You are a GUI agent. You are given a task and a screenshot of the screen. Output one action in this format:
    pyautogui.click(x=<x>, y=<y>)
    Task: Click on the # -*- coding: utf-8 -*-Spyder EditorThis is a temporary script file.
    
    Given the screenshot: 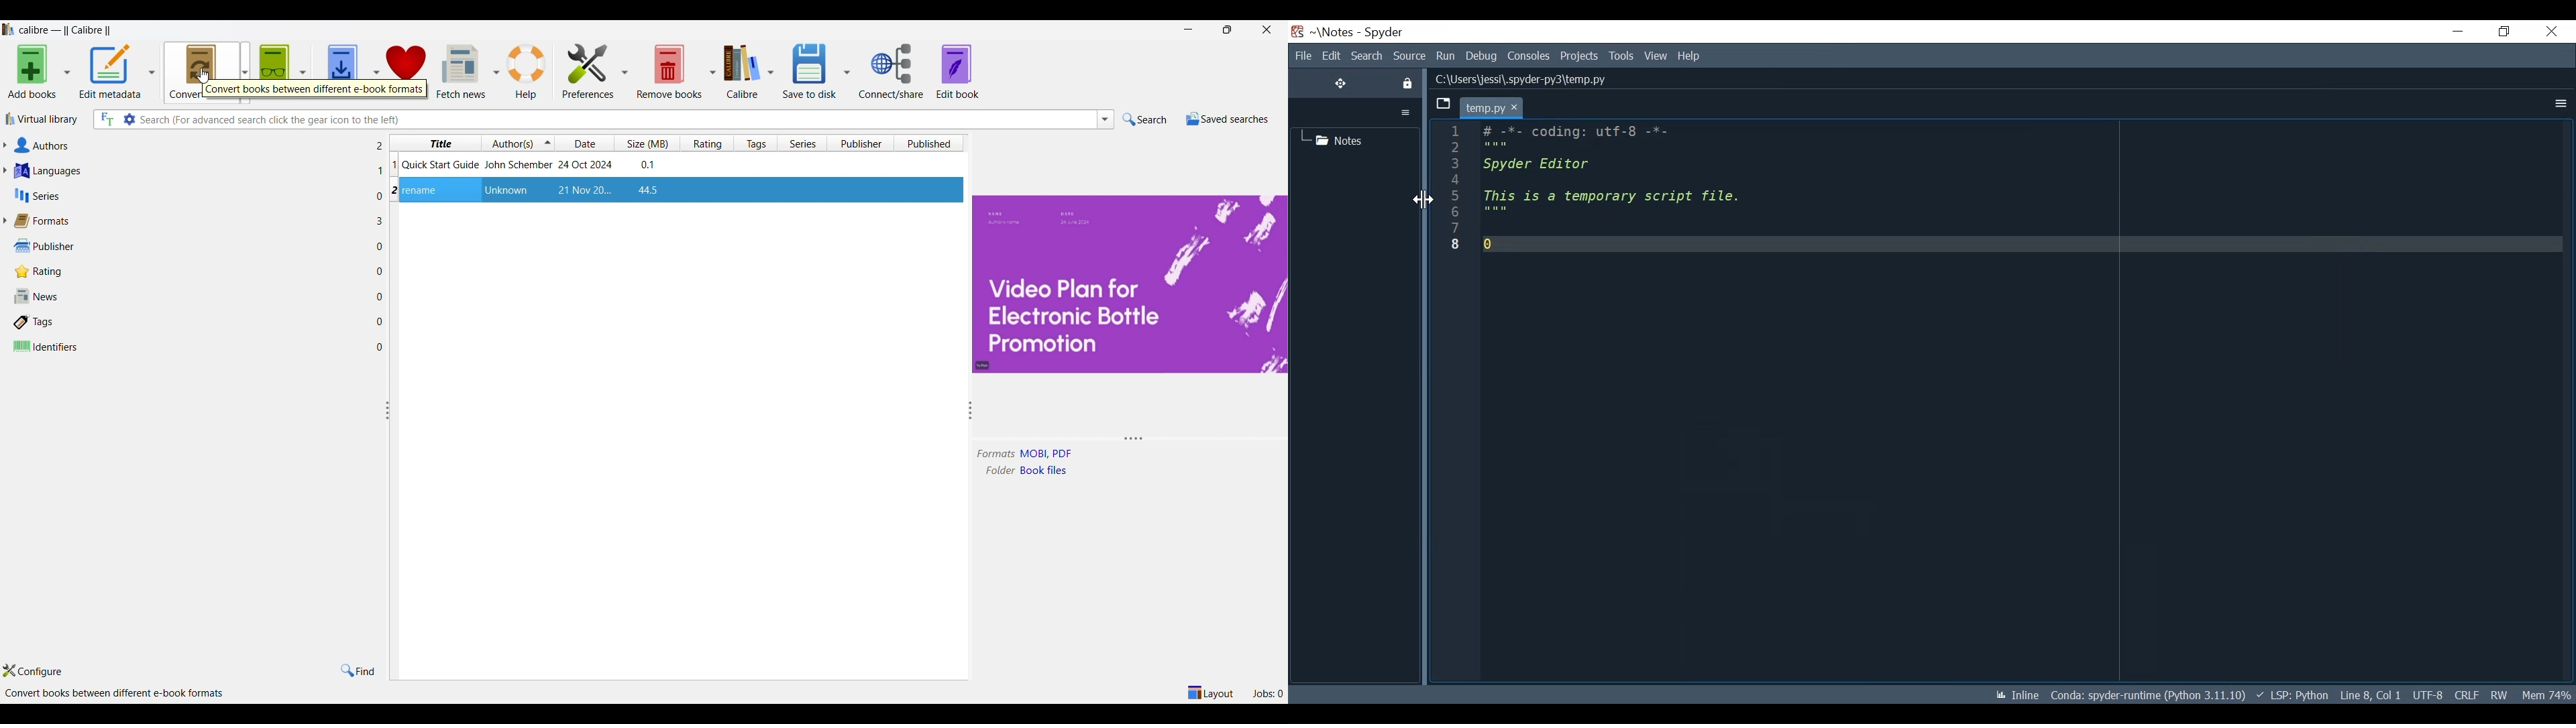 What is the action you would take?
    pyautogui.click(x=1802, y=200)
    